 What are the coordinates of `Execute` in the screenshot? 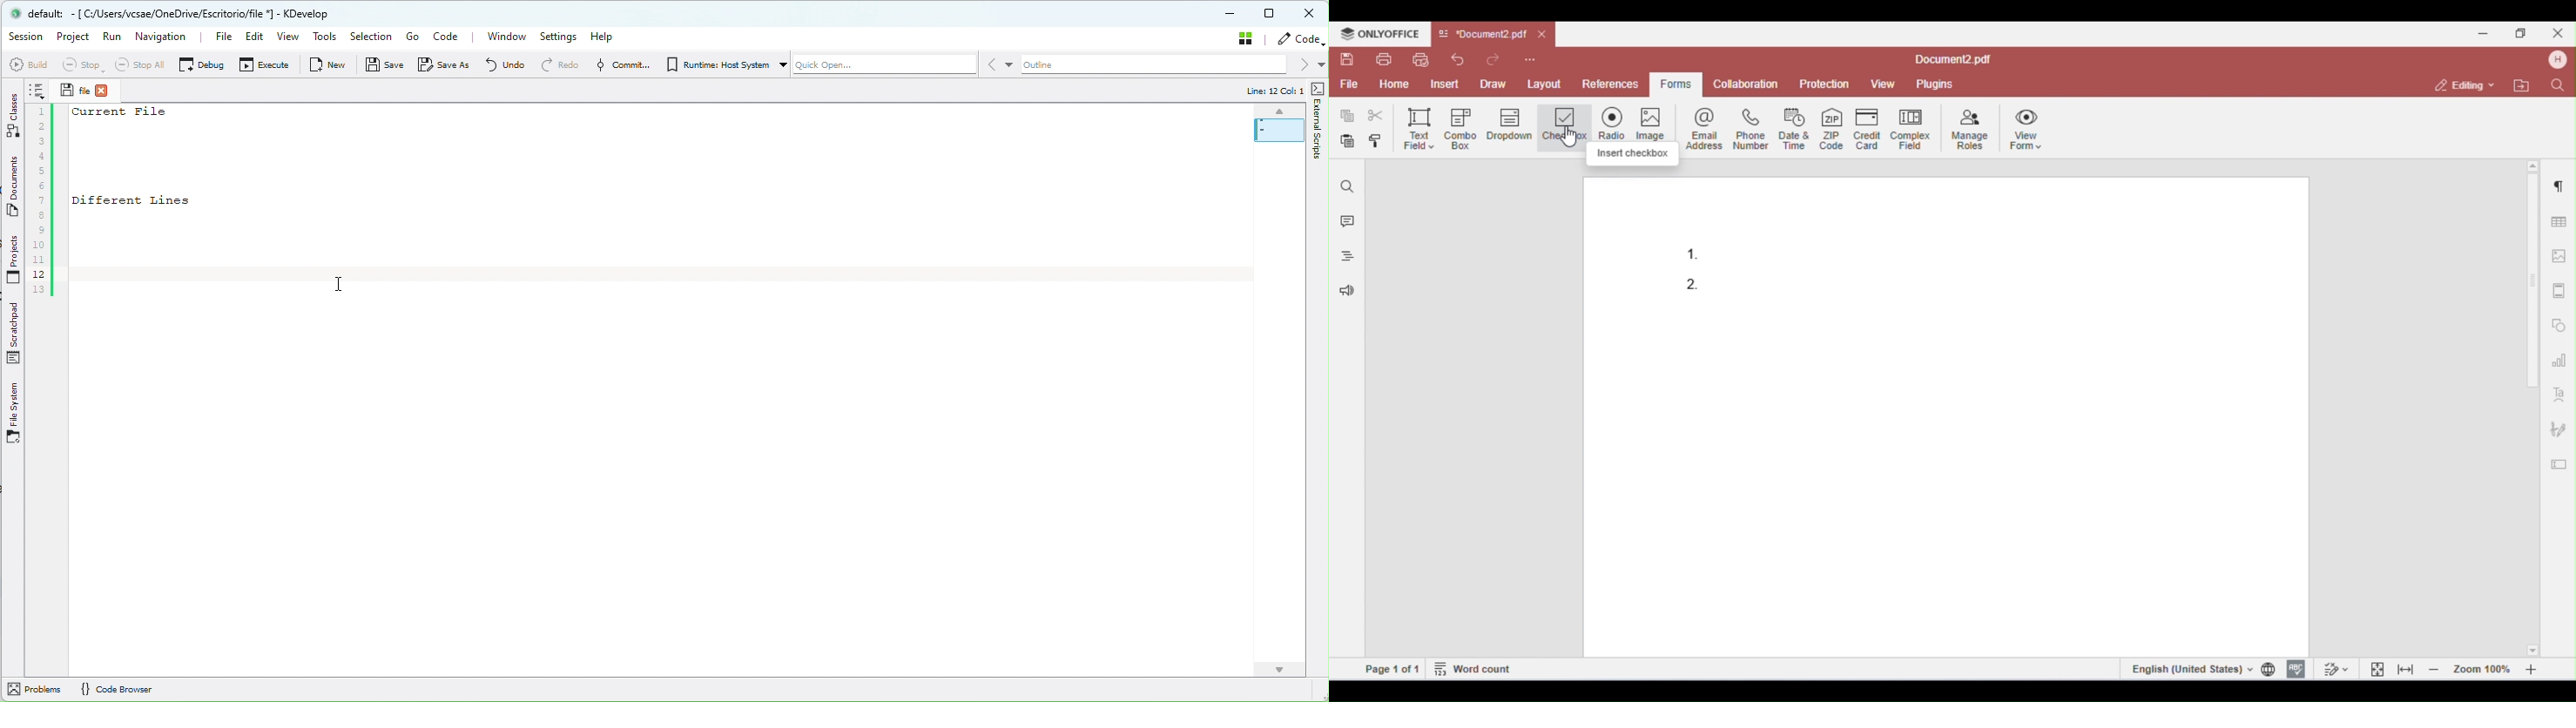 It's located at (265, 64).